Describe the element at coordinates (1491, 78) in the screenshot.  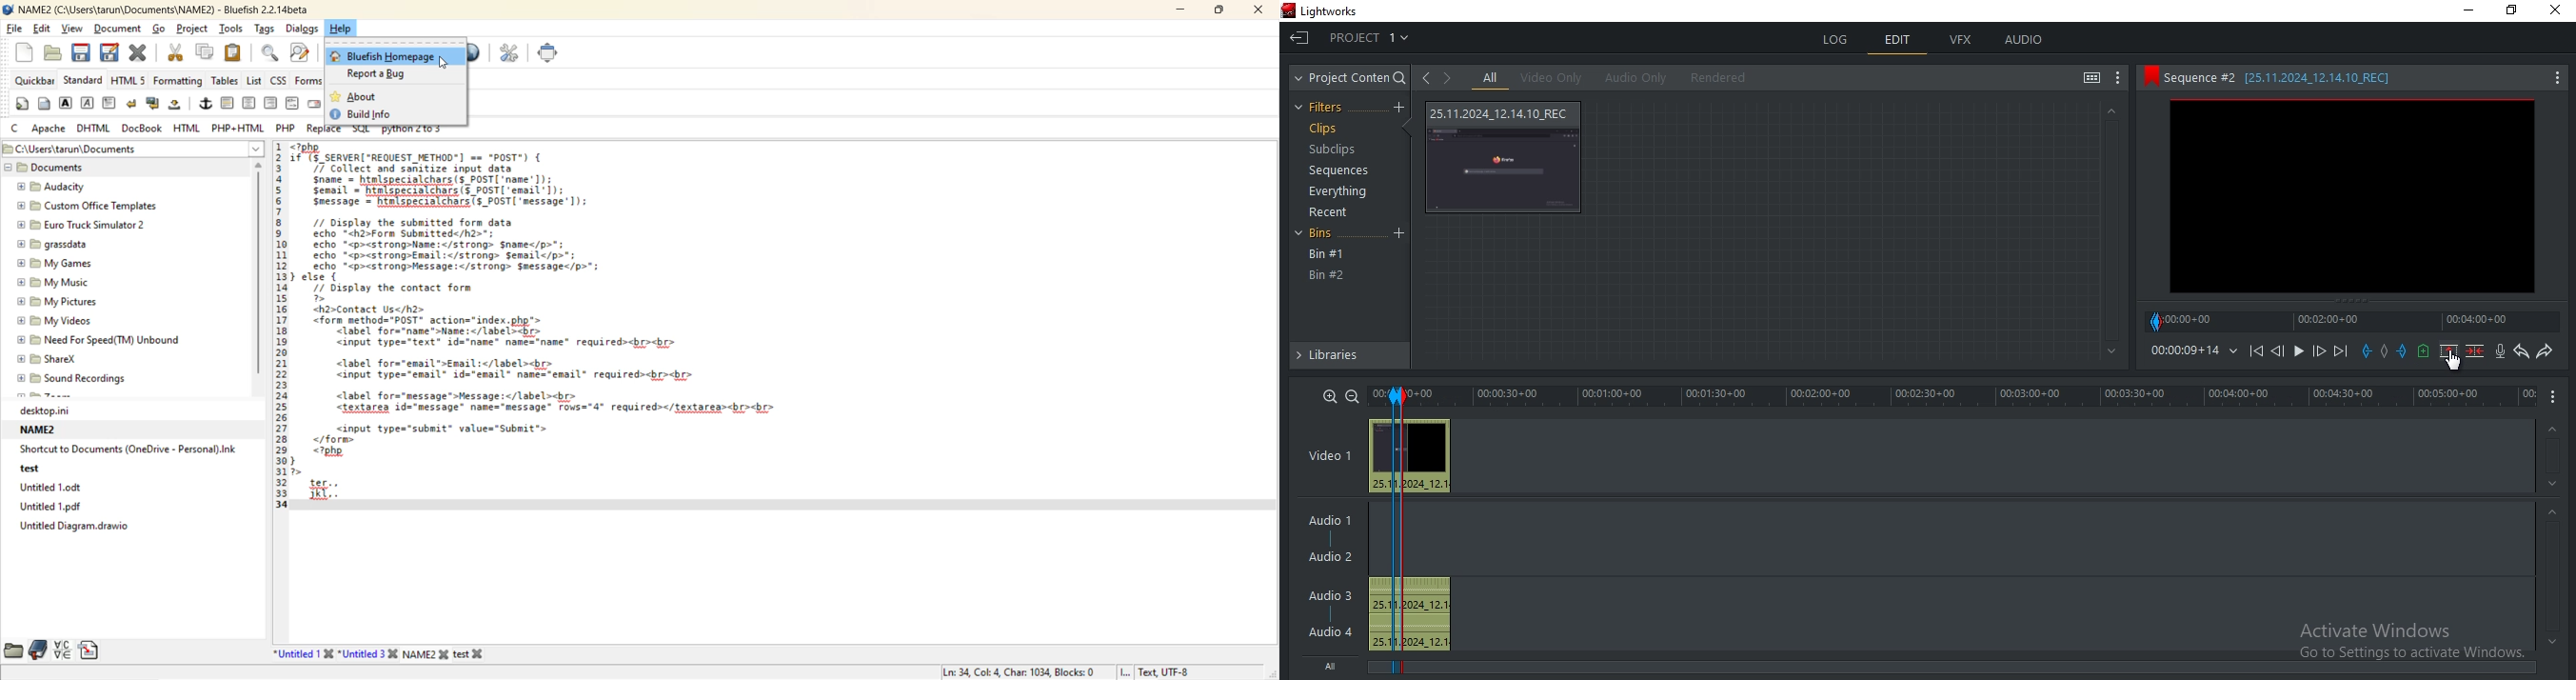
I see `all` at that location.